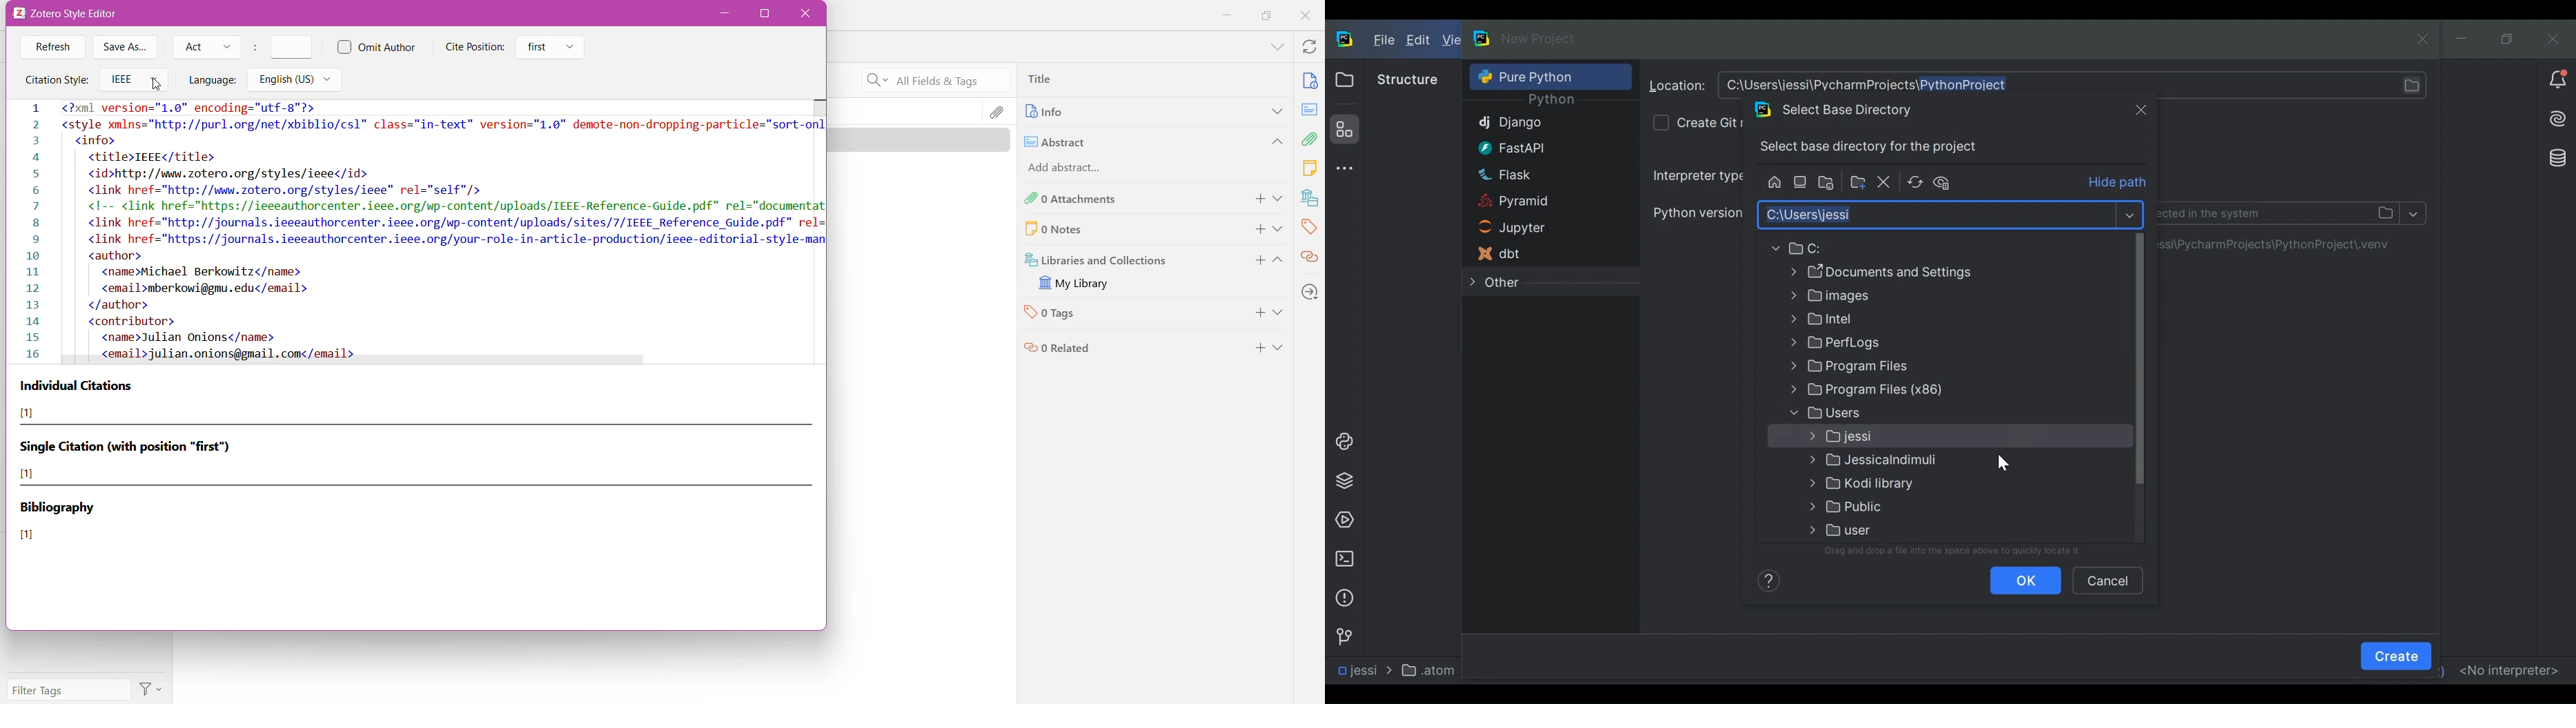 The image size is (2576, 728). What do you see at coordinates (1893, 437) in the screenshot?
I see `` at bounding box center [1893, 437].